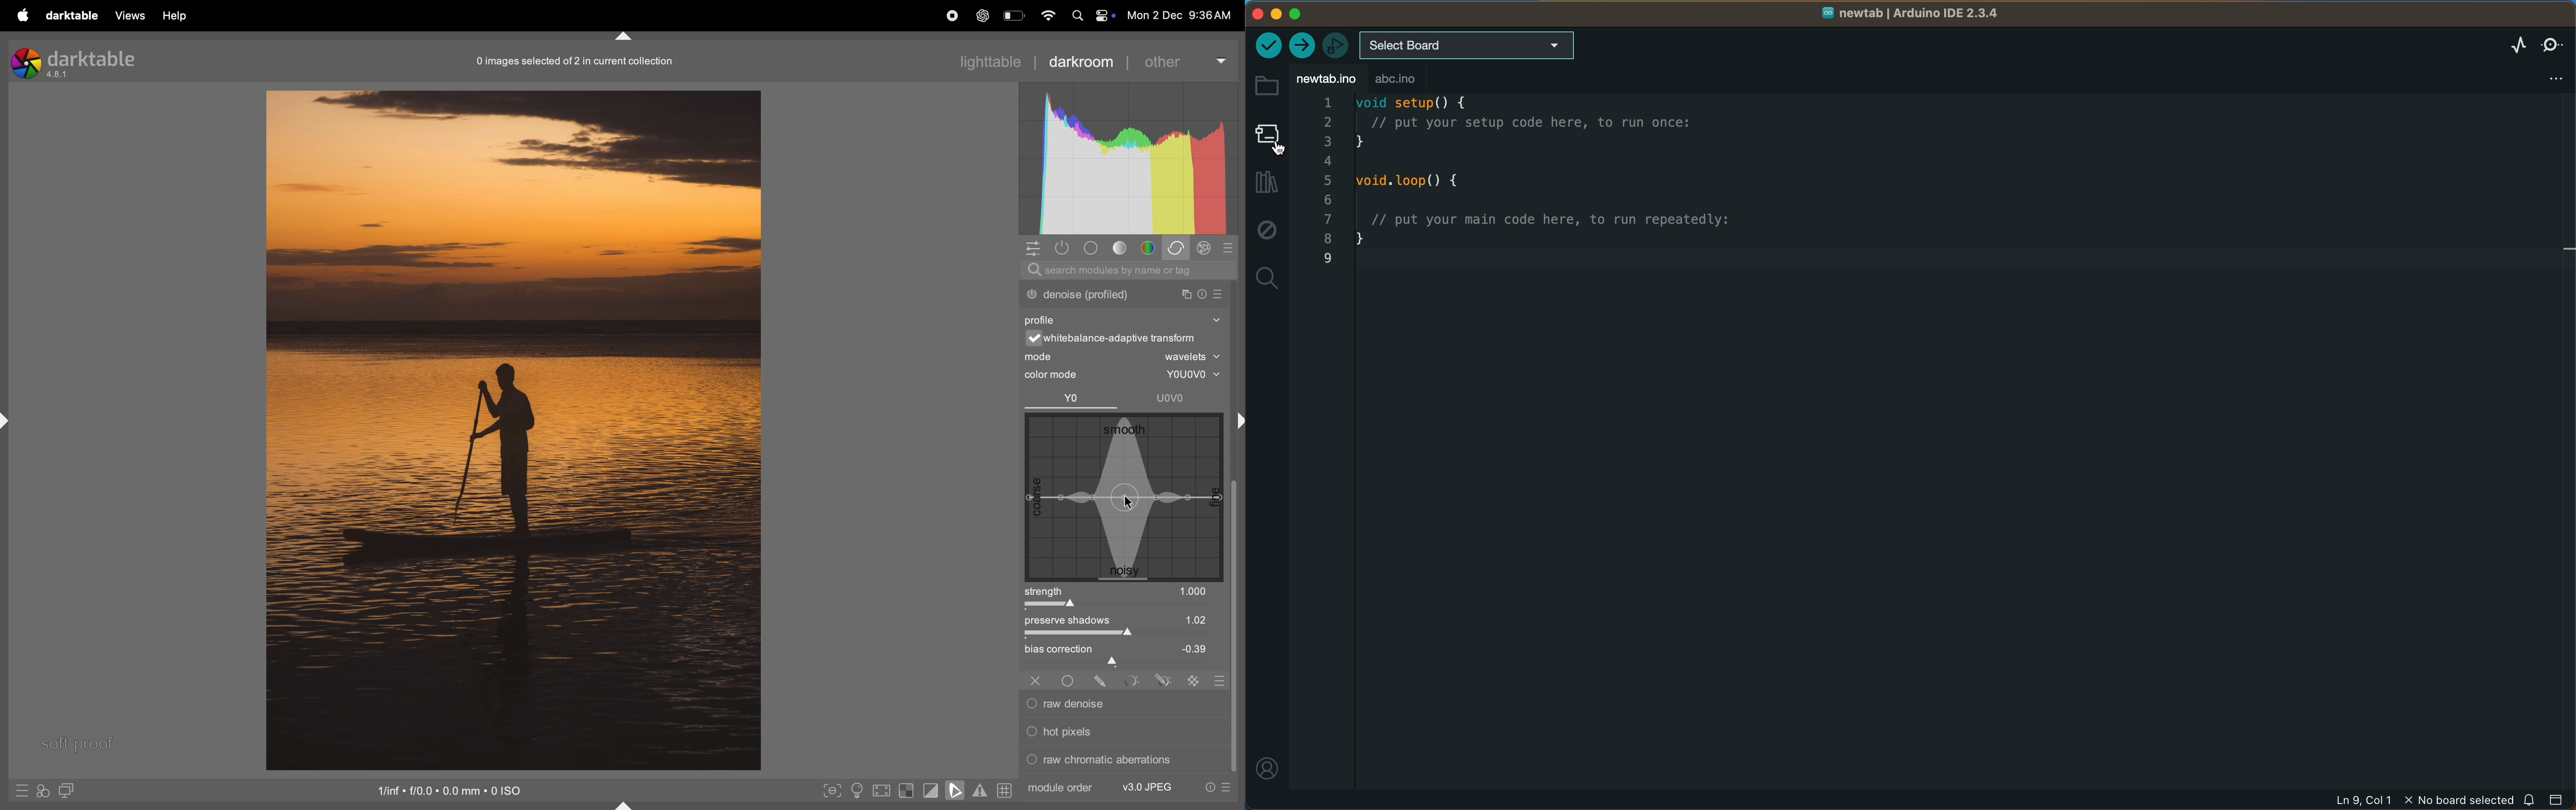 The width and height of the screenshot is (2576, 812). I want to click on sign, so click(1206, 250).